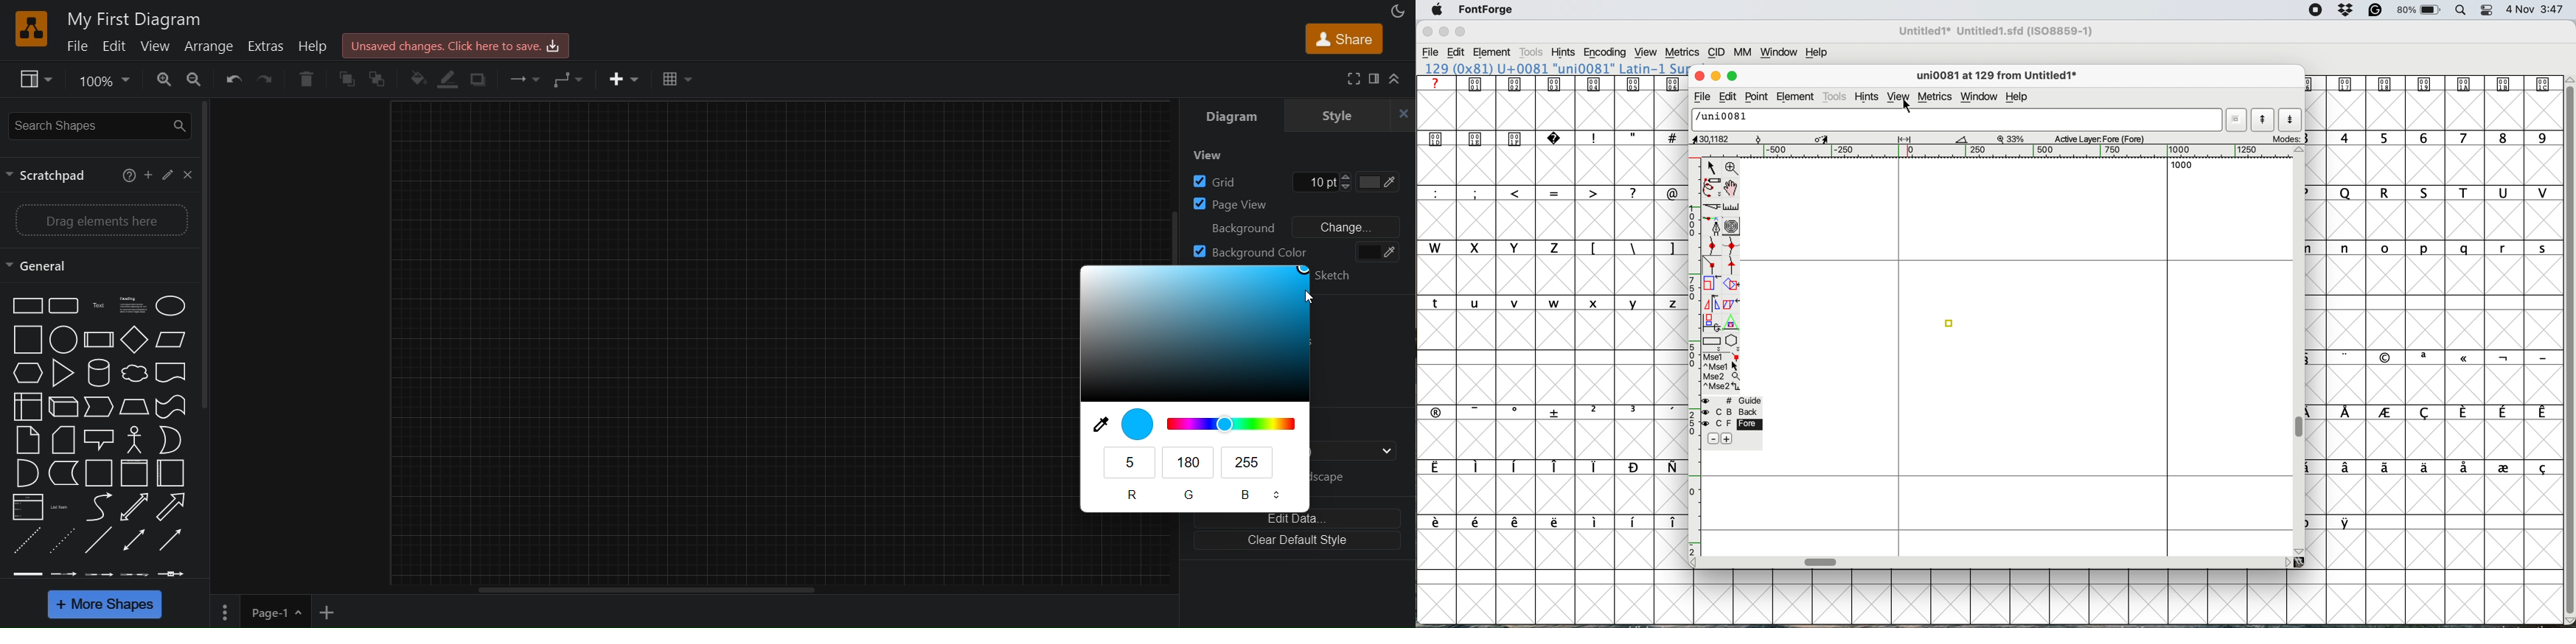 The width and height of the screenshot is (2576, 644). I want to click on Screen Recording Indicator, so click(2316, 10).